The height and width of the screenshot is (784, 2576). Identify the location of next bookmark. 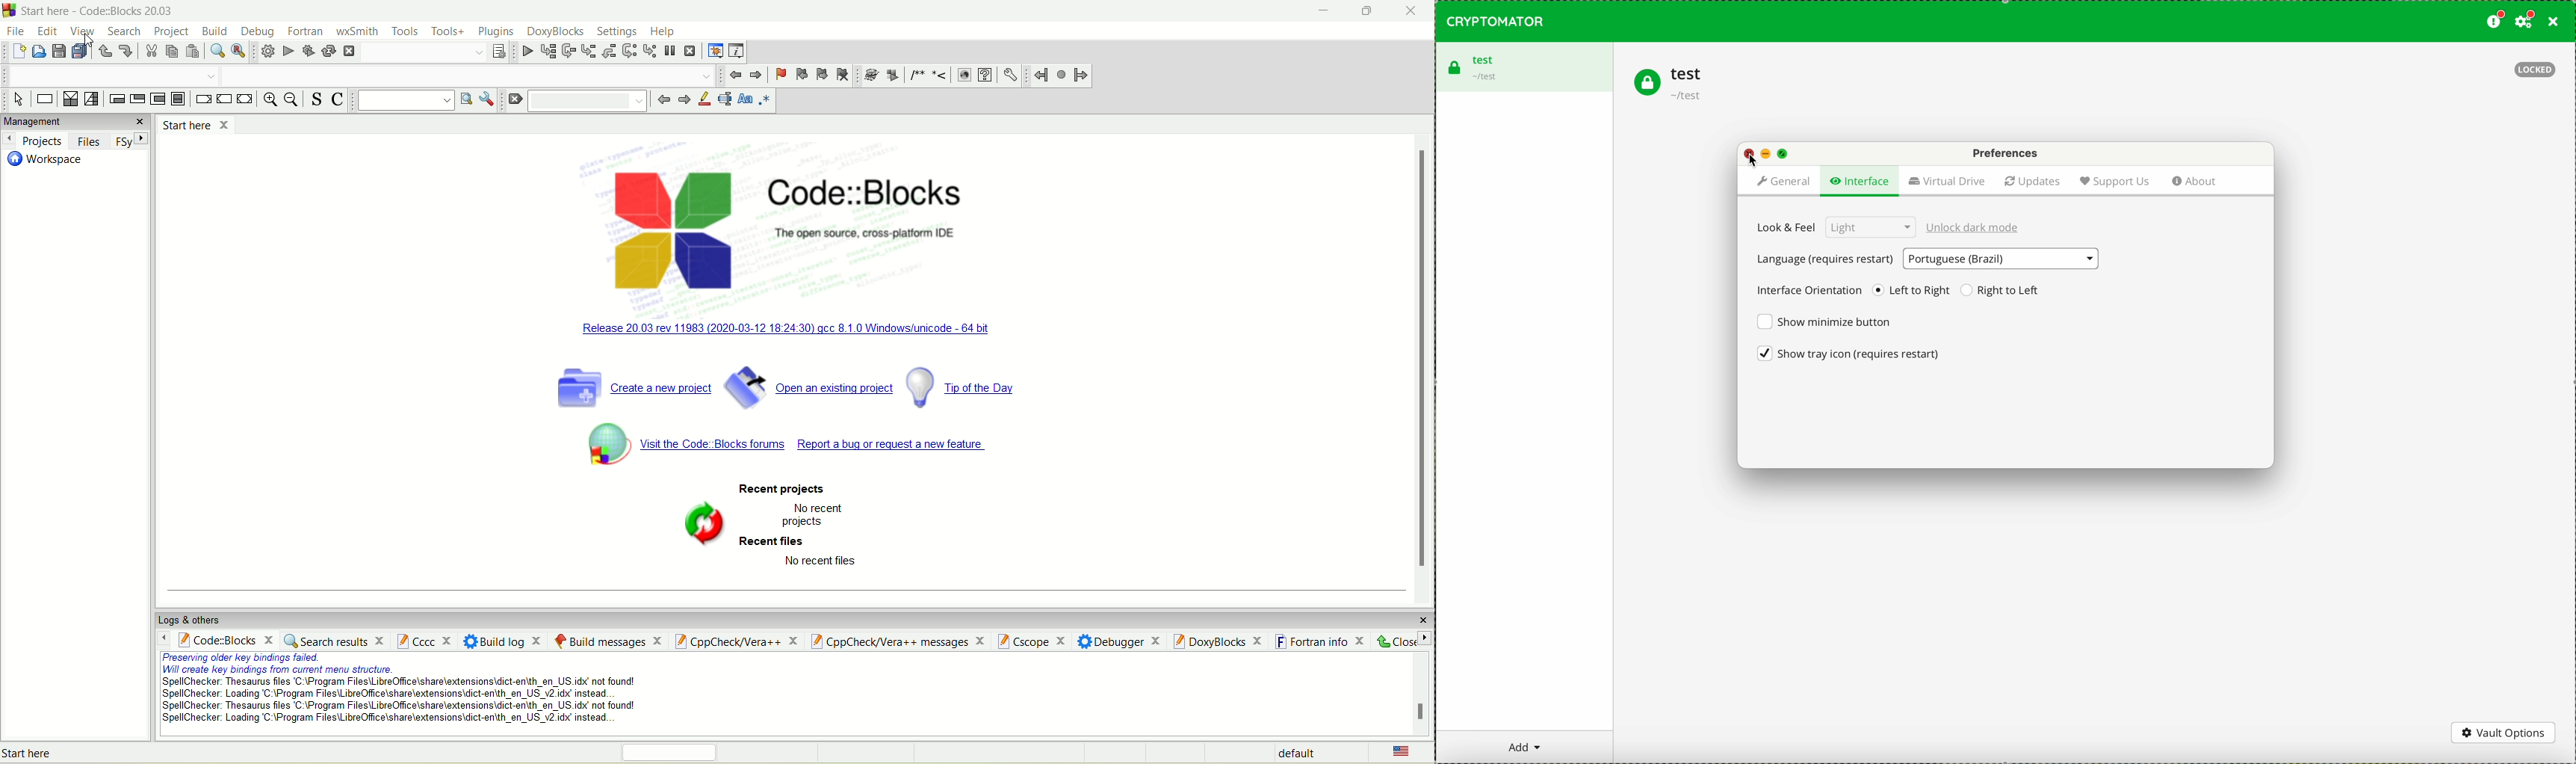
(822, 73).